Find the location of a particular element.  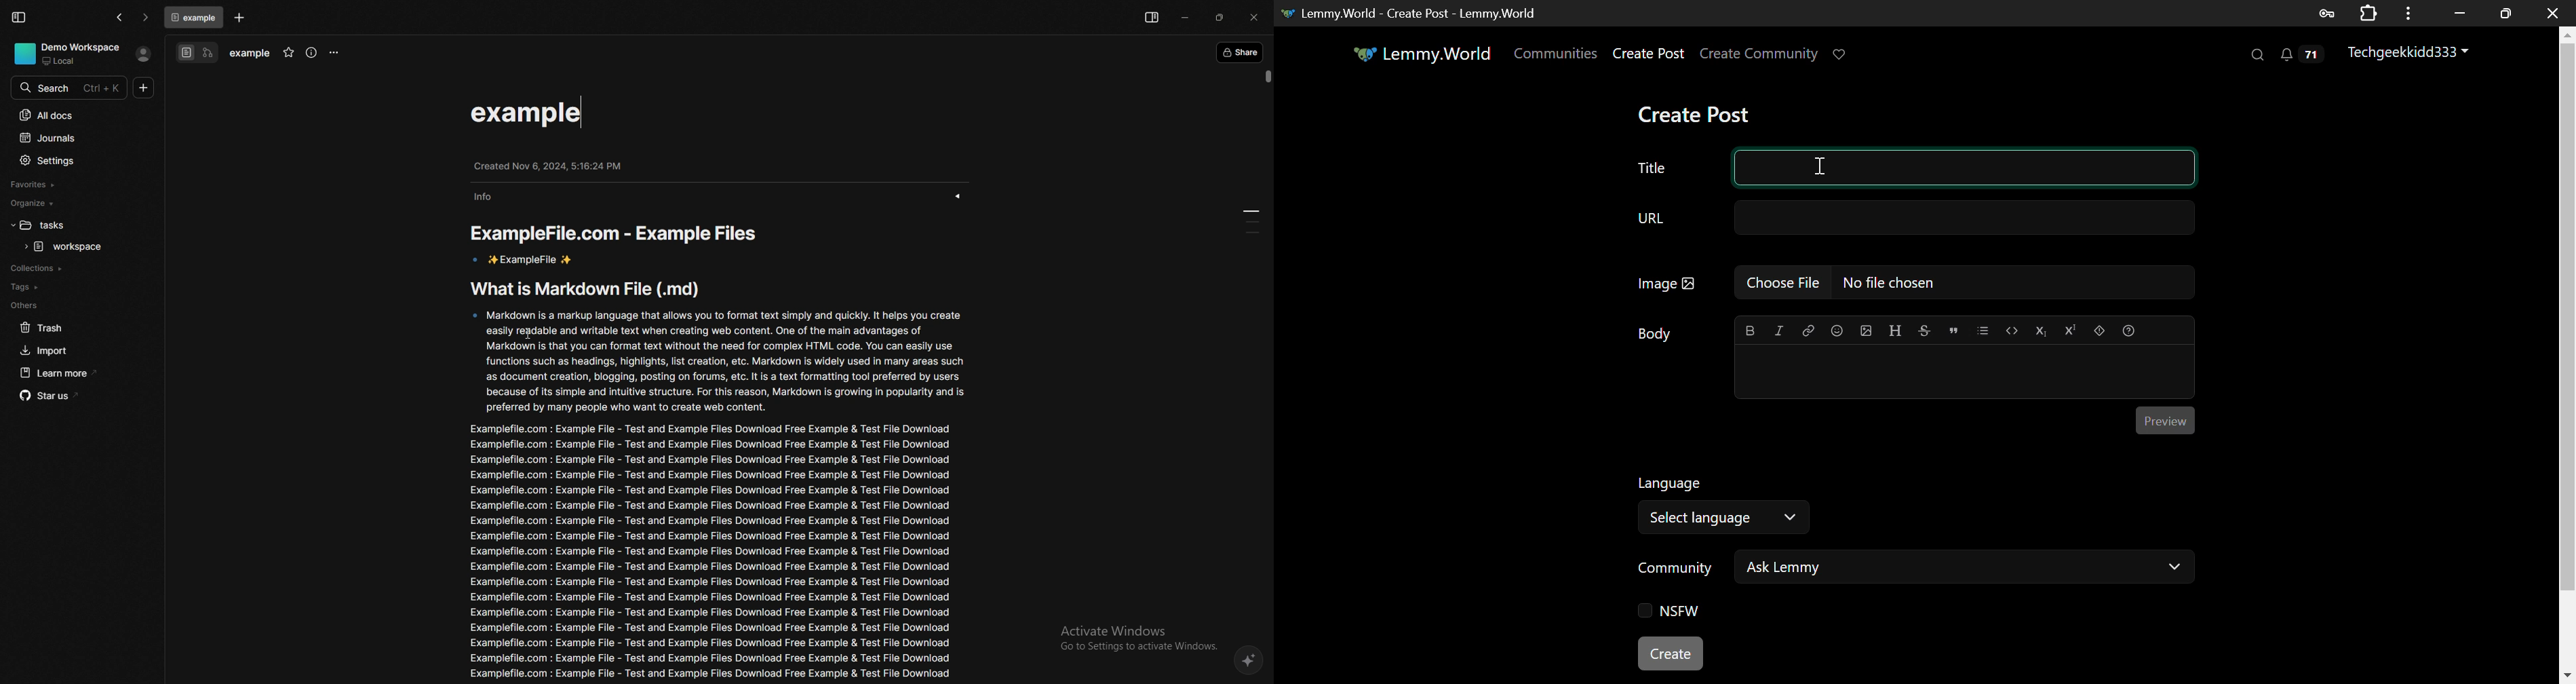

Lemmy.World - Create Post - Lemmy.World is located at coordinates (1413, 13).